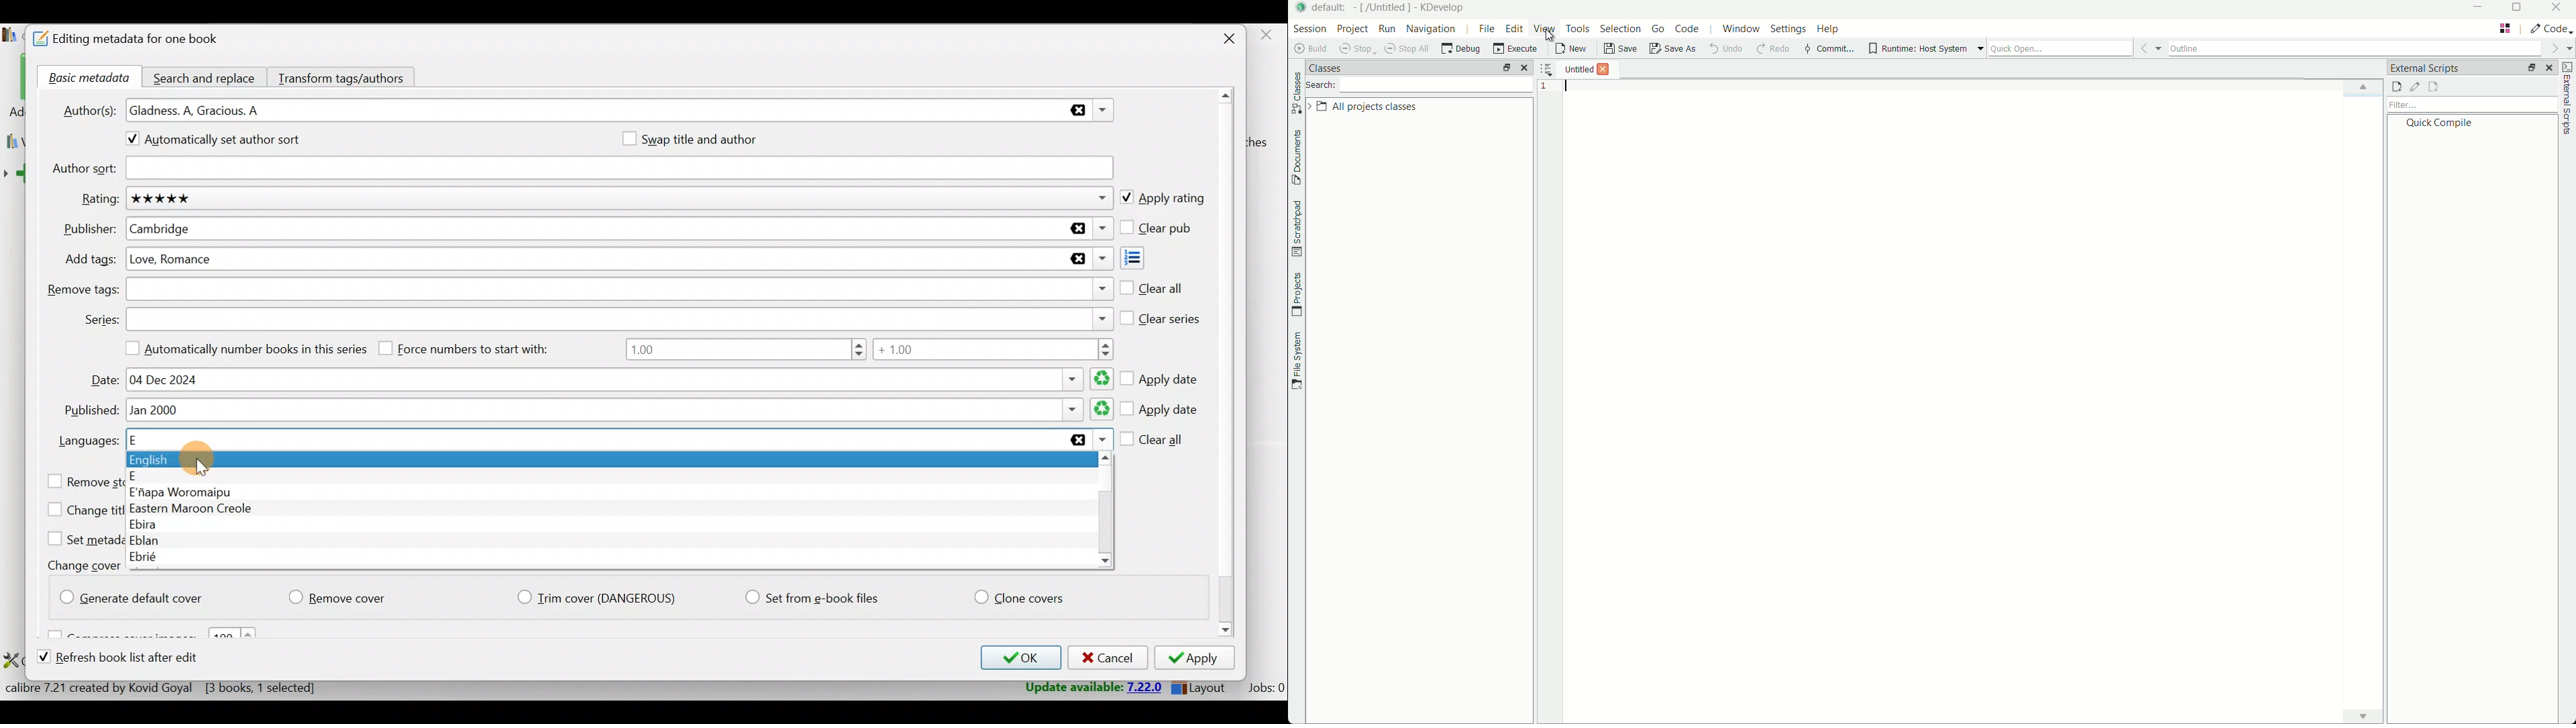 Image resolution: width=2576 pixels, height=728 pixels. What do you see at coordinates (1443, 7) in the screenshot?
I see `kdevelop` at bounding box center [1443, 7].